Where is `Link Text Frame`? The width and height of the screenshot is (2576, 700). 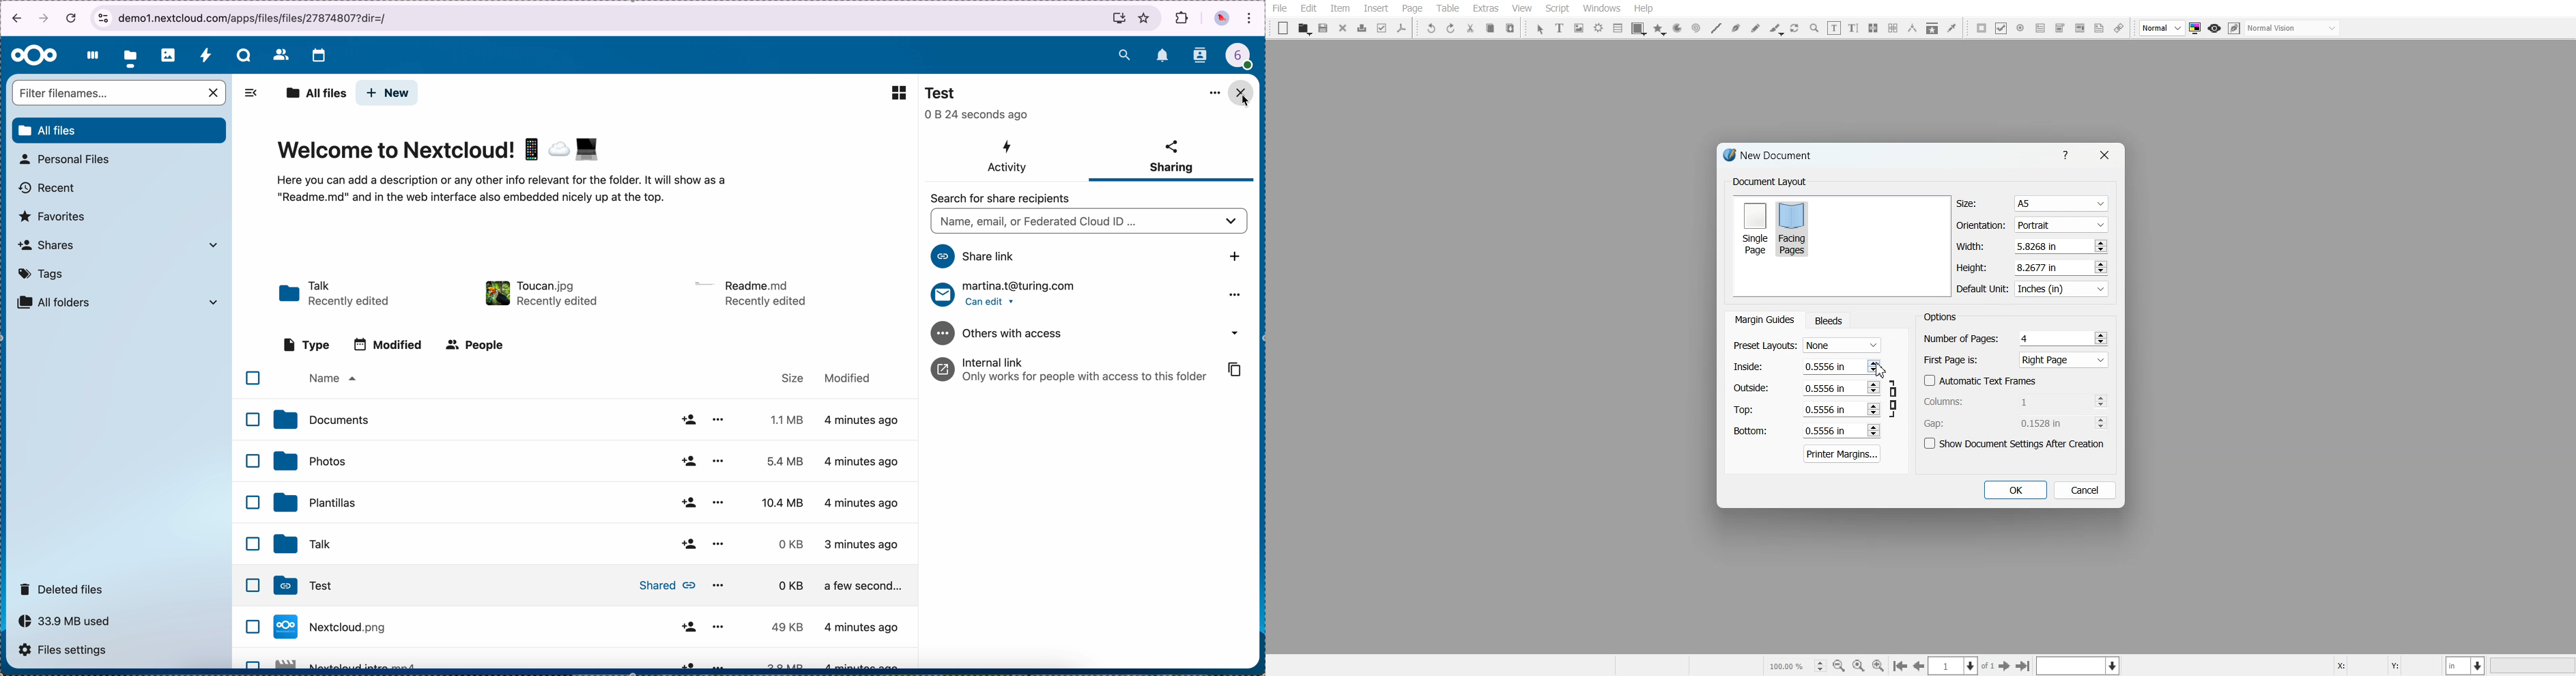 Link Text Frame is located at coordinates (1873, 28).